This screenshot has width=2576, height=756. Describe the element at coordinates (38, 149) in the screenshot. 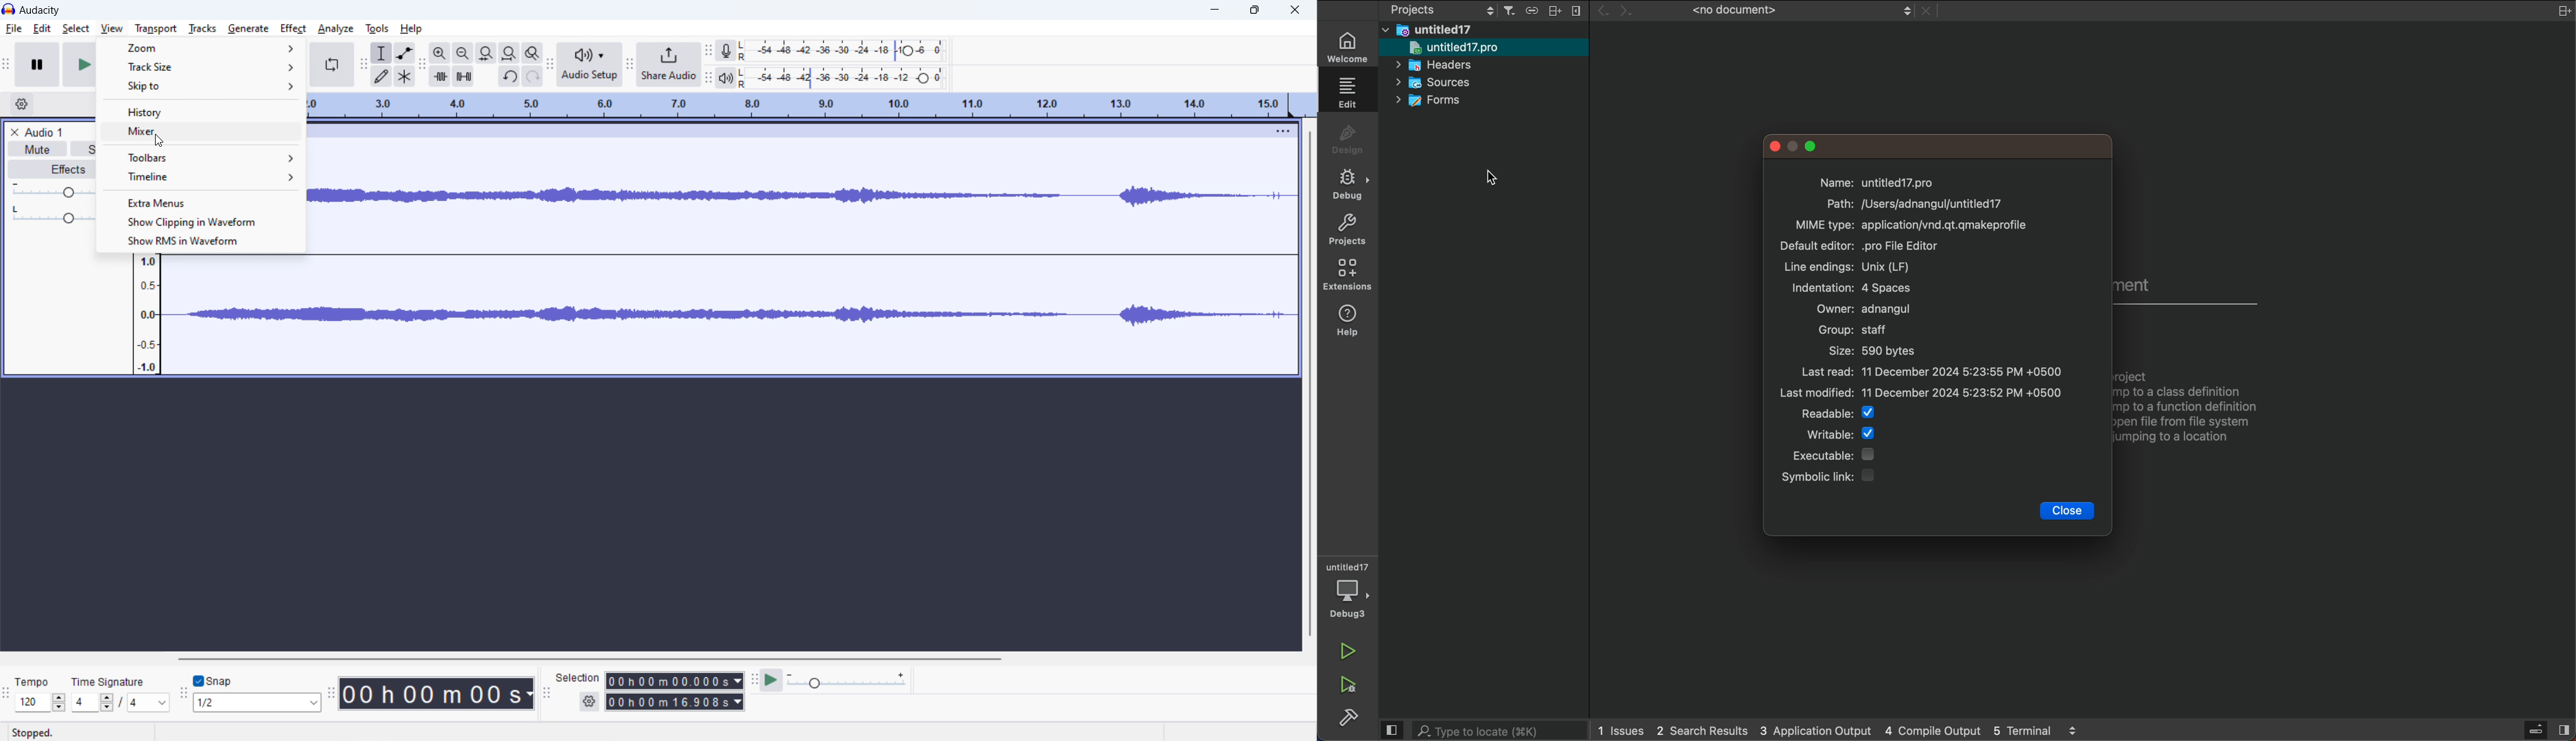

I see `mute` at that location.